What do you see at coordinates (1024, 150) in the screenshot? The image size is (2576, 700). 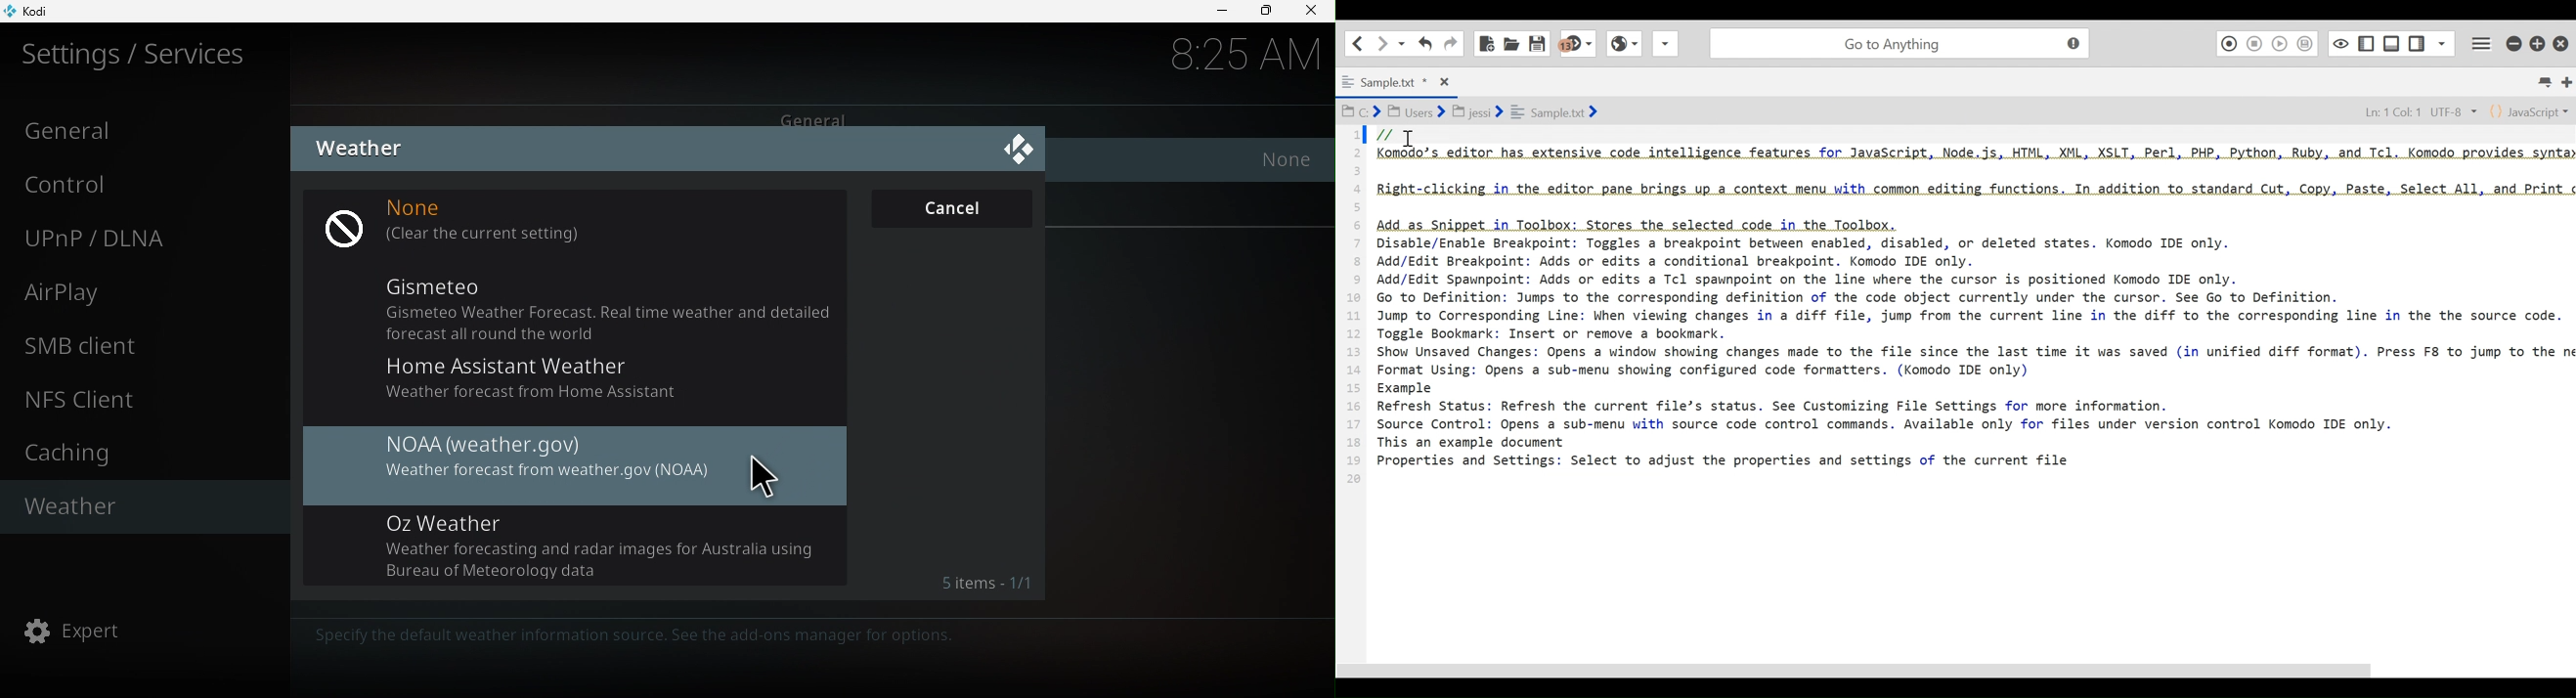 I see `Close` at bounding box center [1024, 150].